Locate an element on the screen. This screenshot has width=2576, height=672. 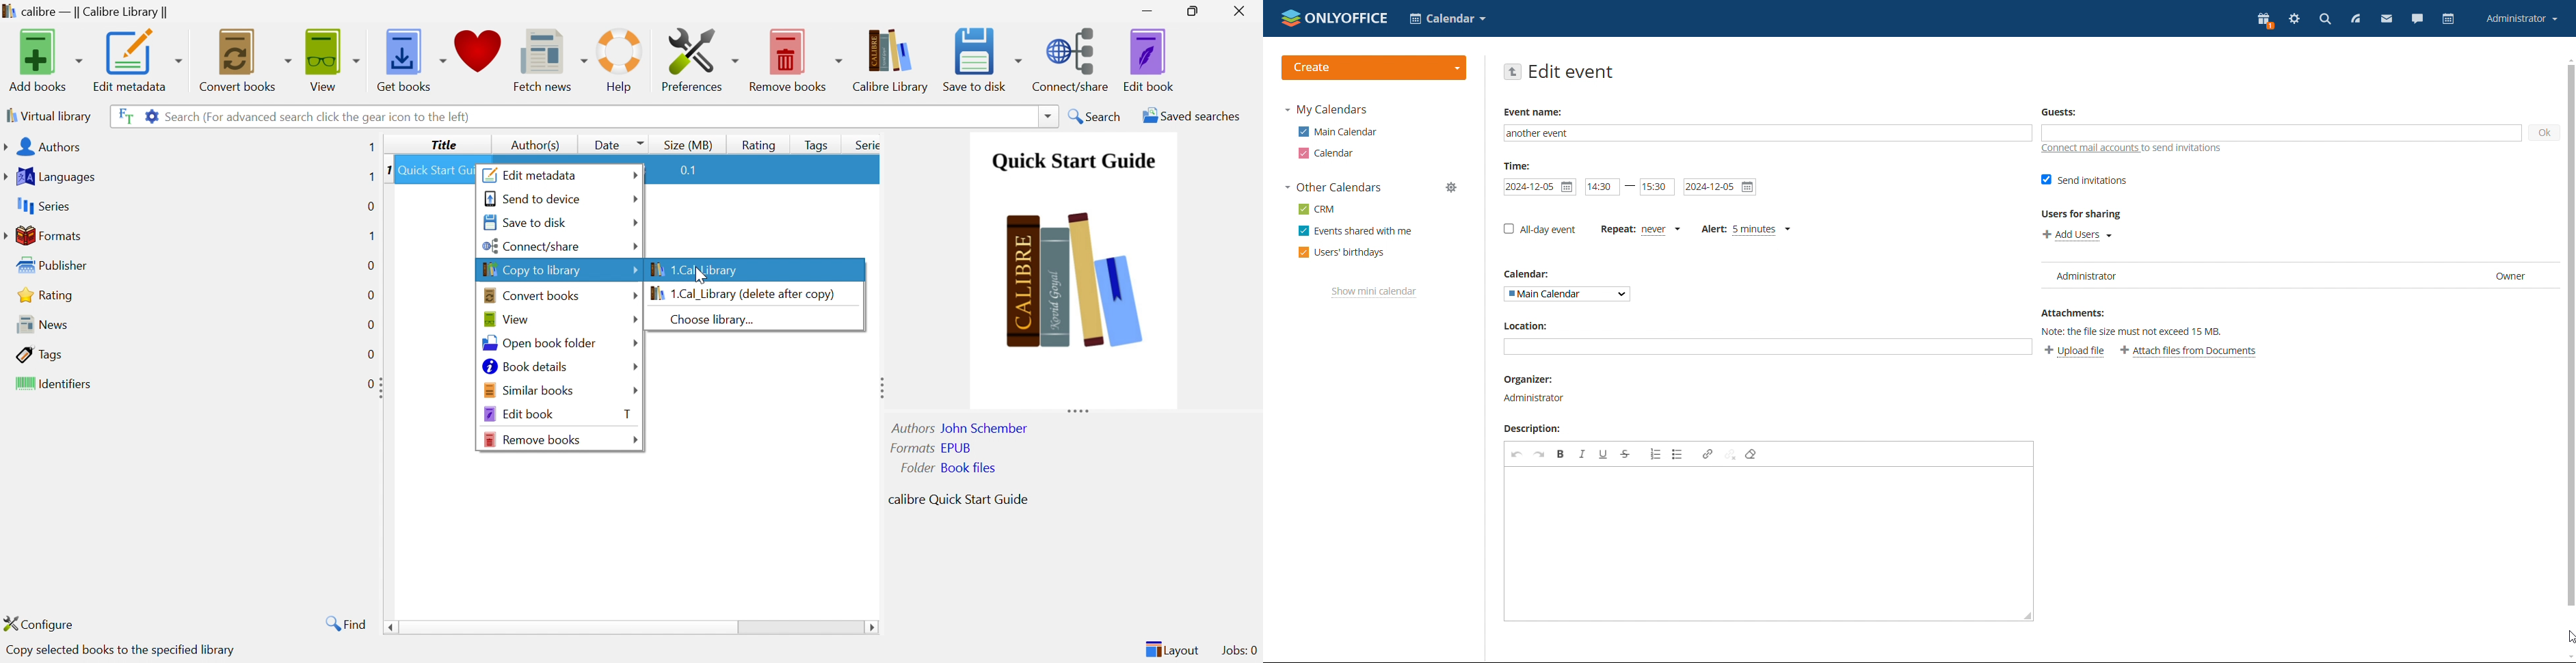
Drop Down is located at coordinates (635, 222).